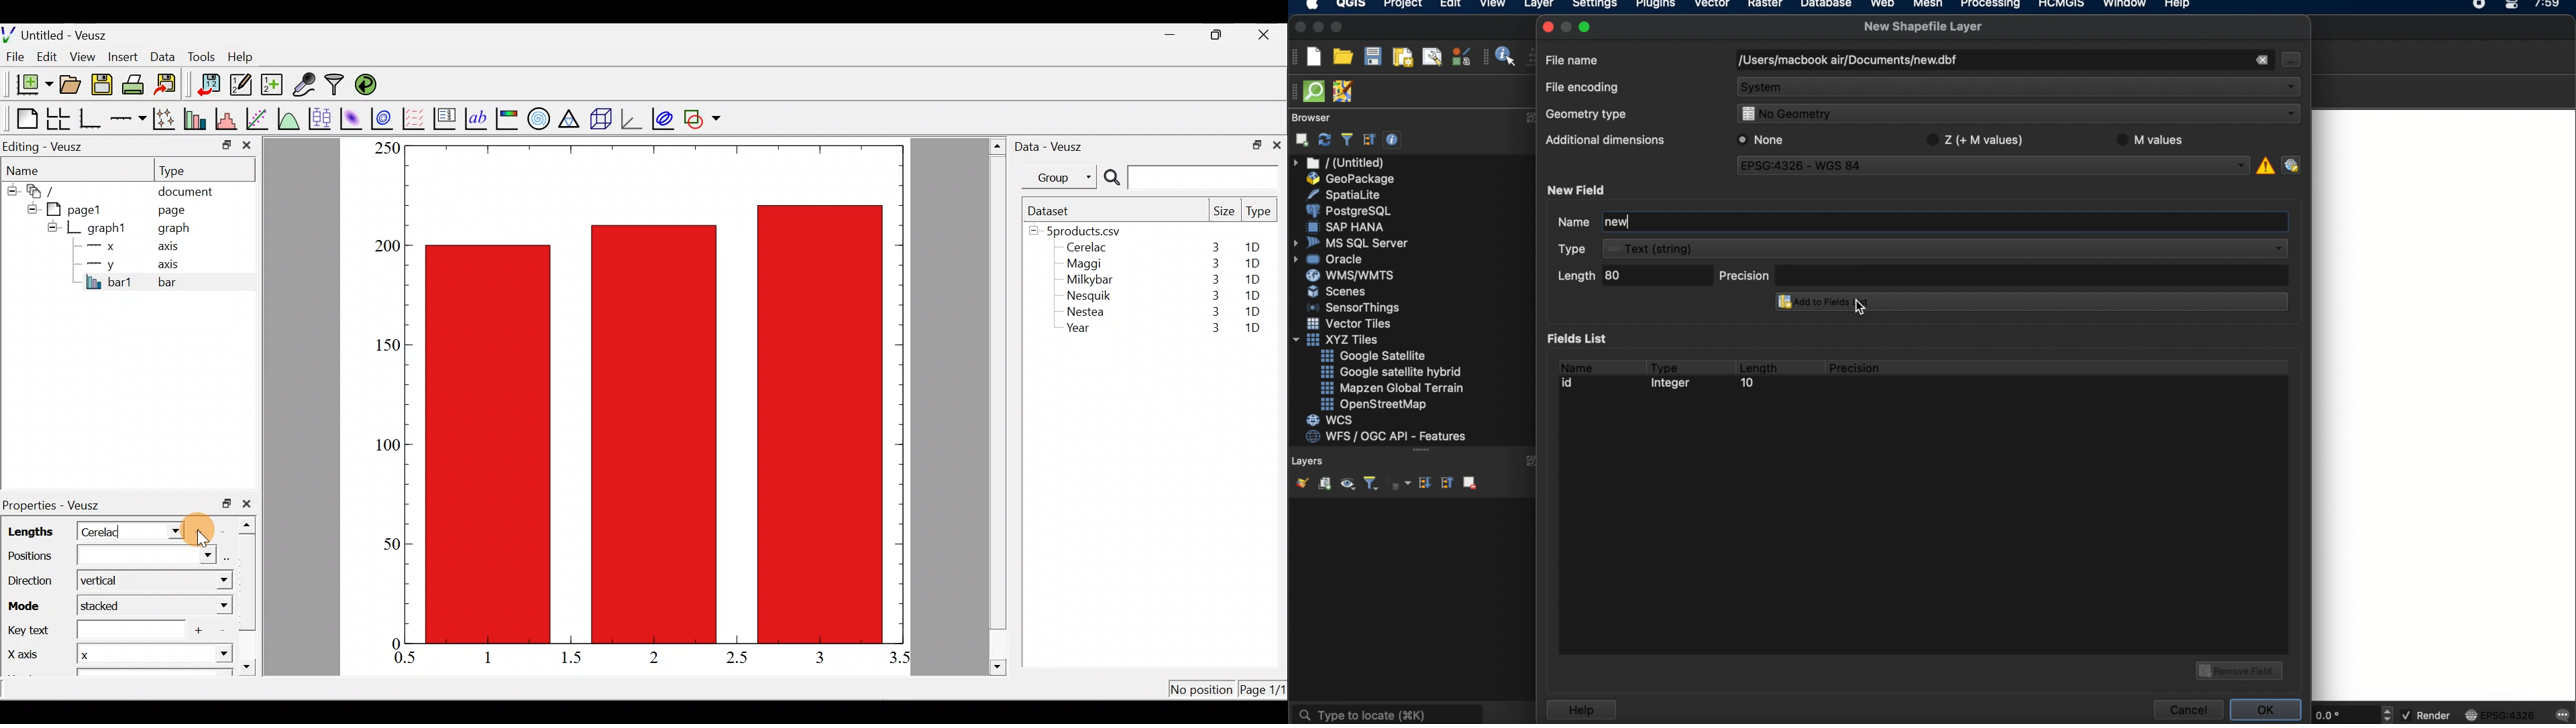  Describe the element at coordinates (91, 119) in the screenshot. I see `Base graph` at that location.